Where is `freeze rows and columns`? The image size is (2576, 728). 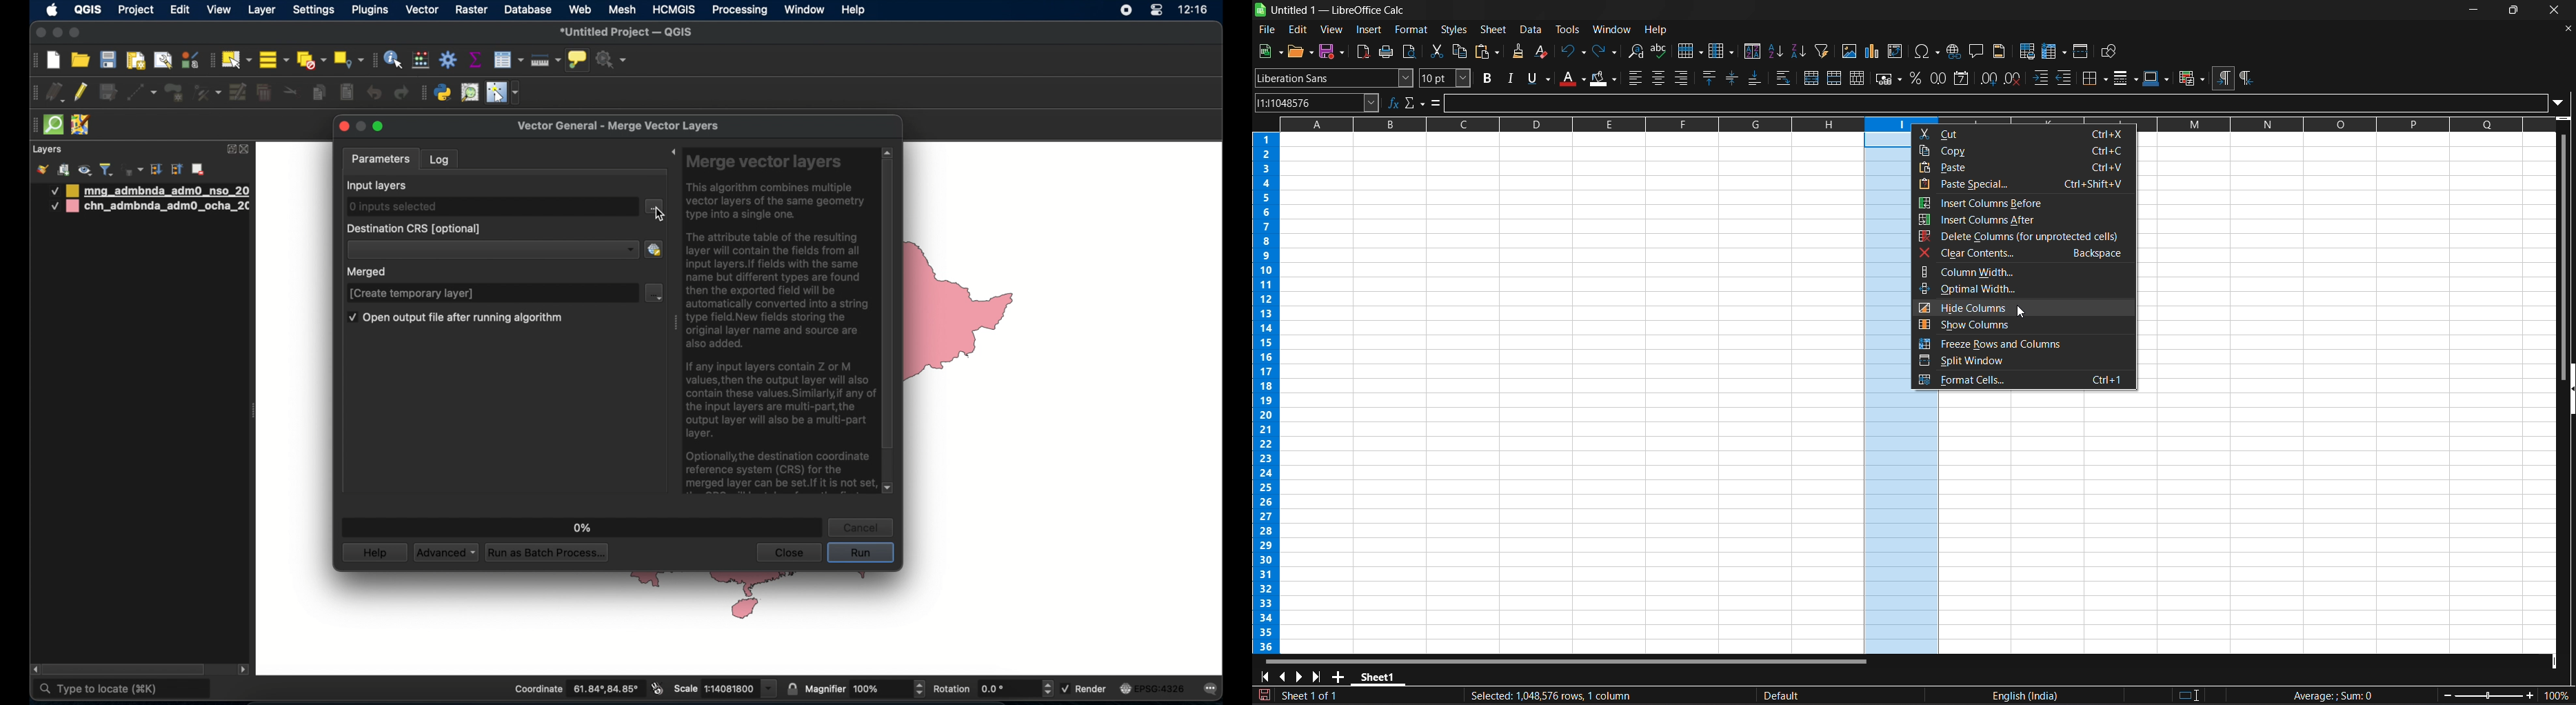 freeze rows and columns is located at coordinates (2024, 343).